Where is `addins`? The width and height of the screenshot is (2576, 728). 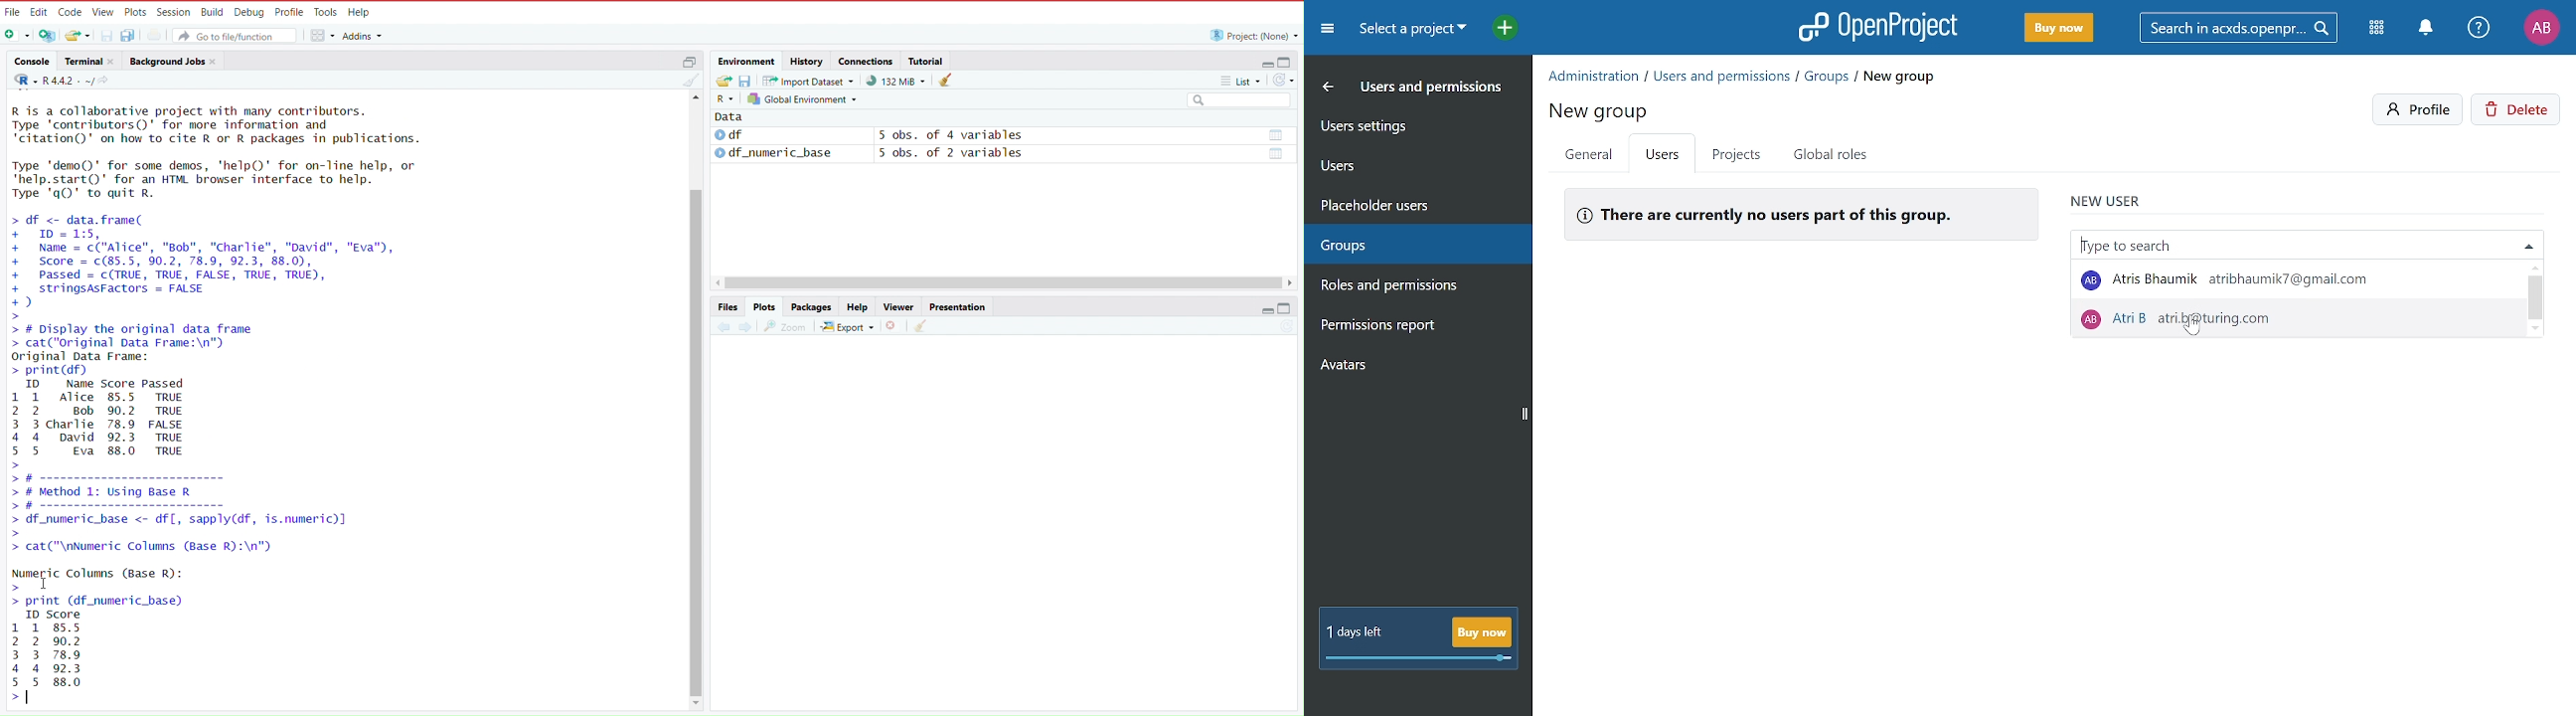 addins is located at coordinates (364, 35).